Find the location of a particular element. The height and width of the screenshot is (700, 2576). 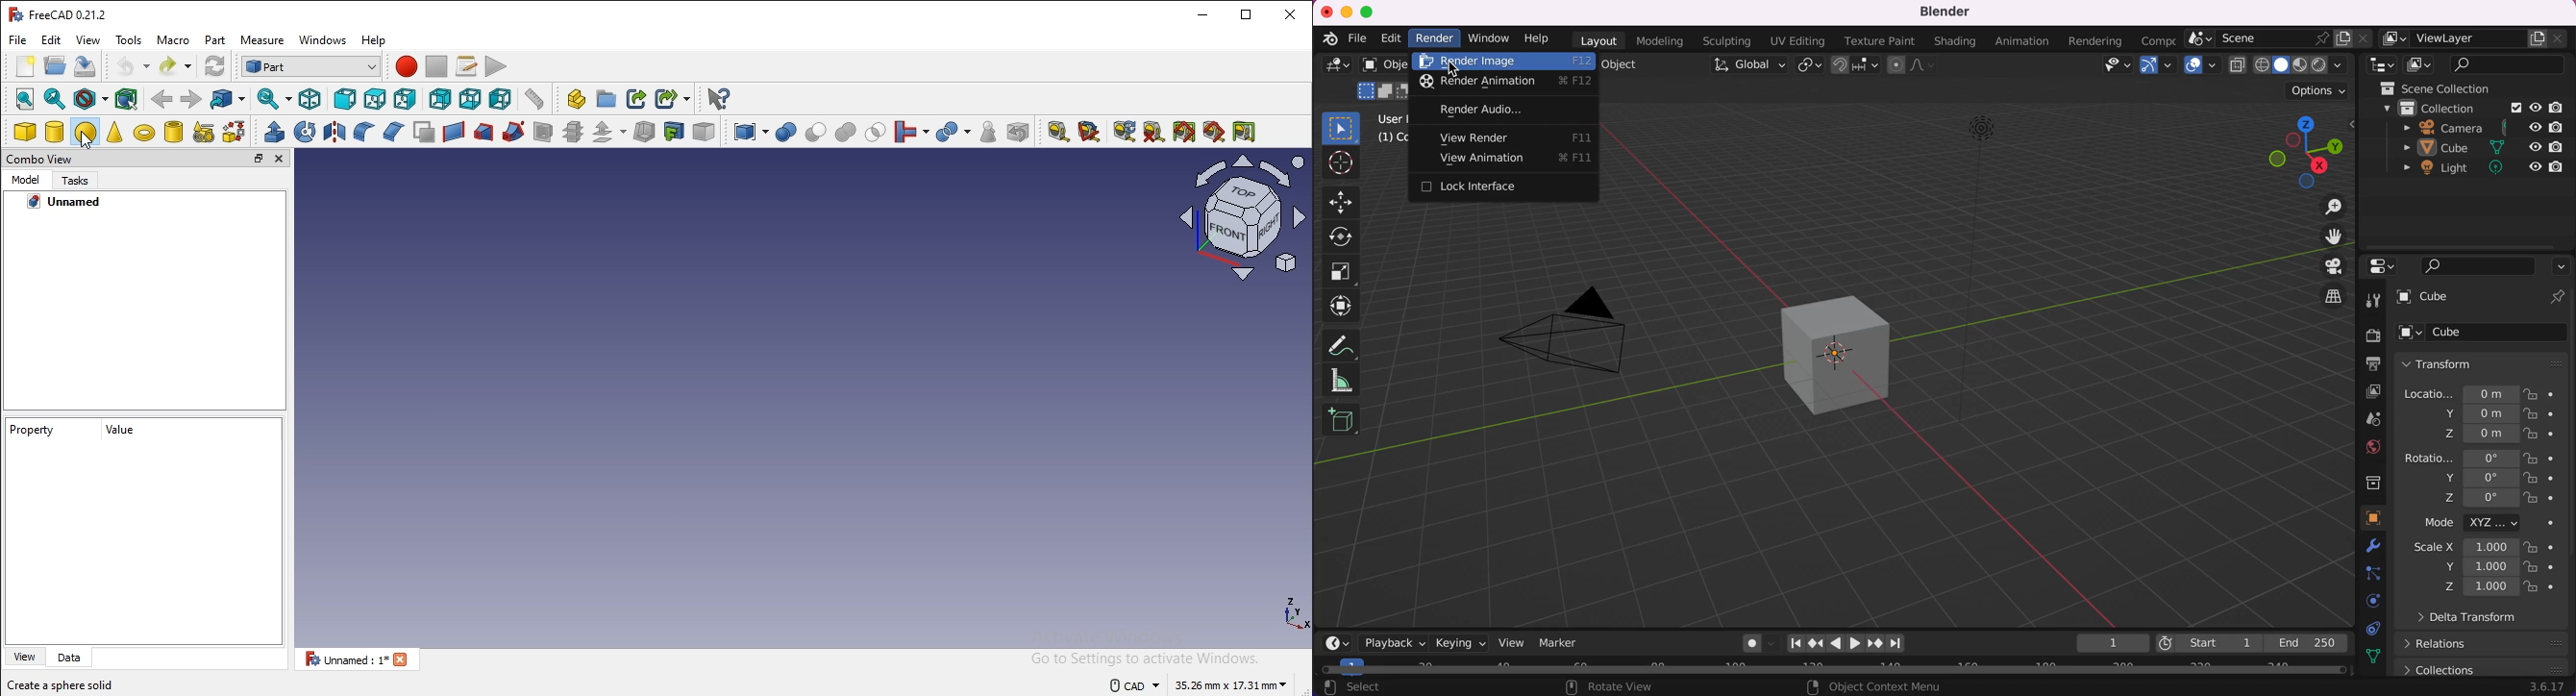

lock interface is located at coordinates (1496, 188).